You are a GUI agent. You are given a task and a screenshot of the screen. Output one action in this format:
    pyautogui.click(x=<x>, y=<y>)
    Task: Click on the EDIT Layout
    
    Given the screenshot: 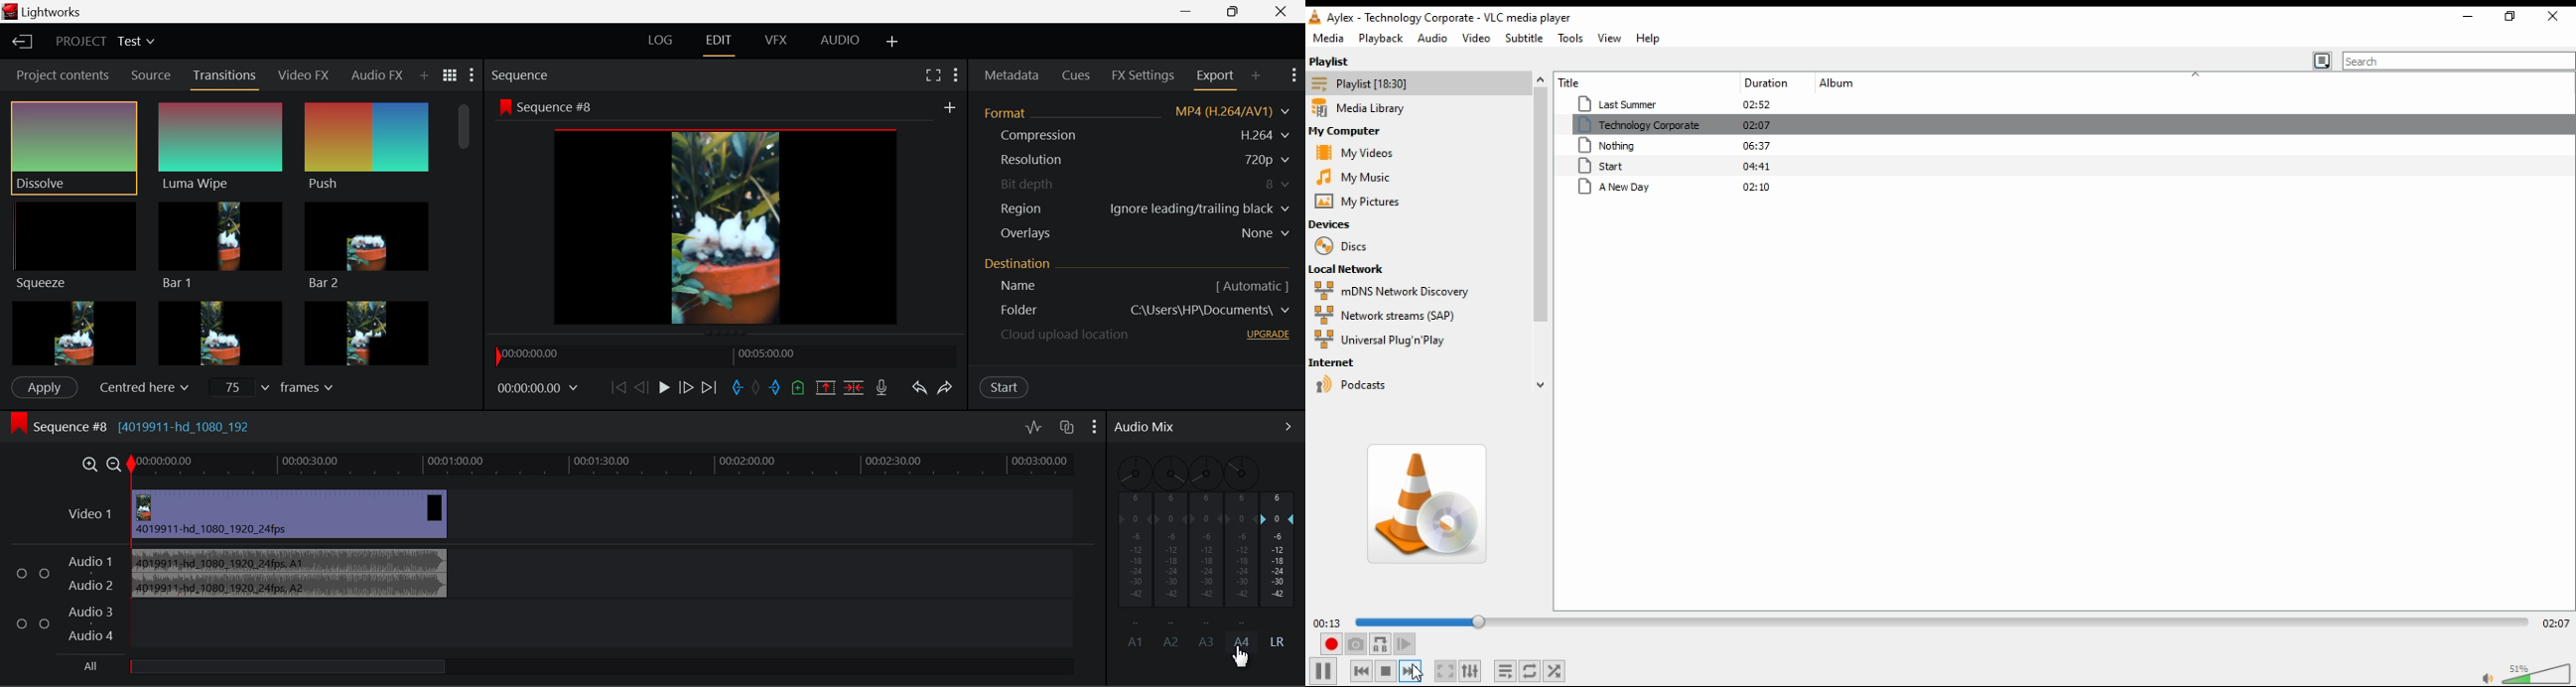 What is the action you would take?
    pyautogui.click(x=722, y=43)
    